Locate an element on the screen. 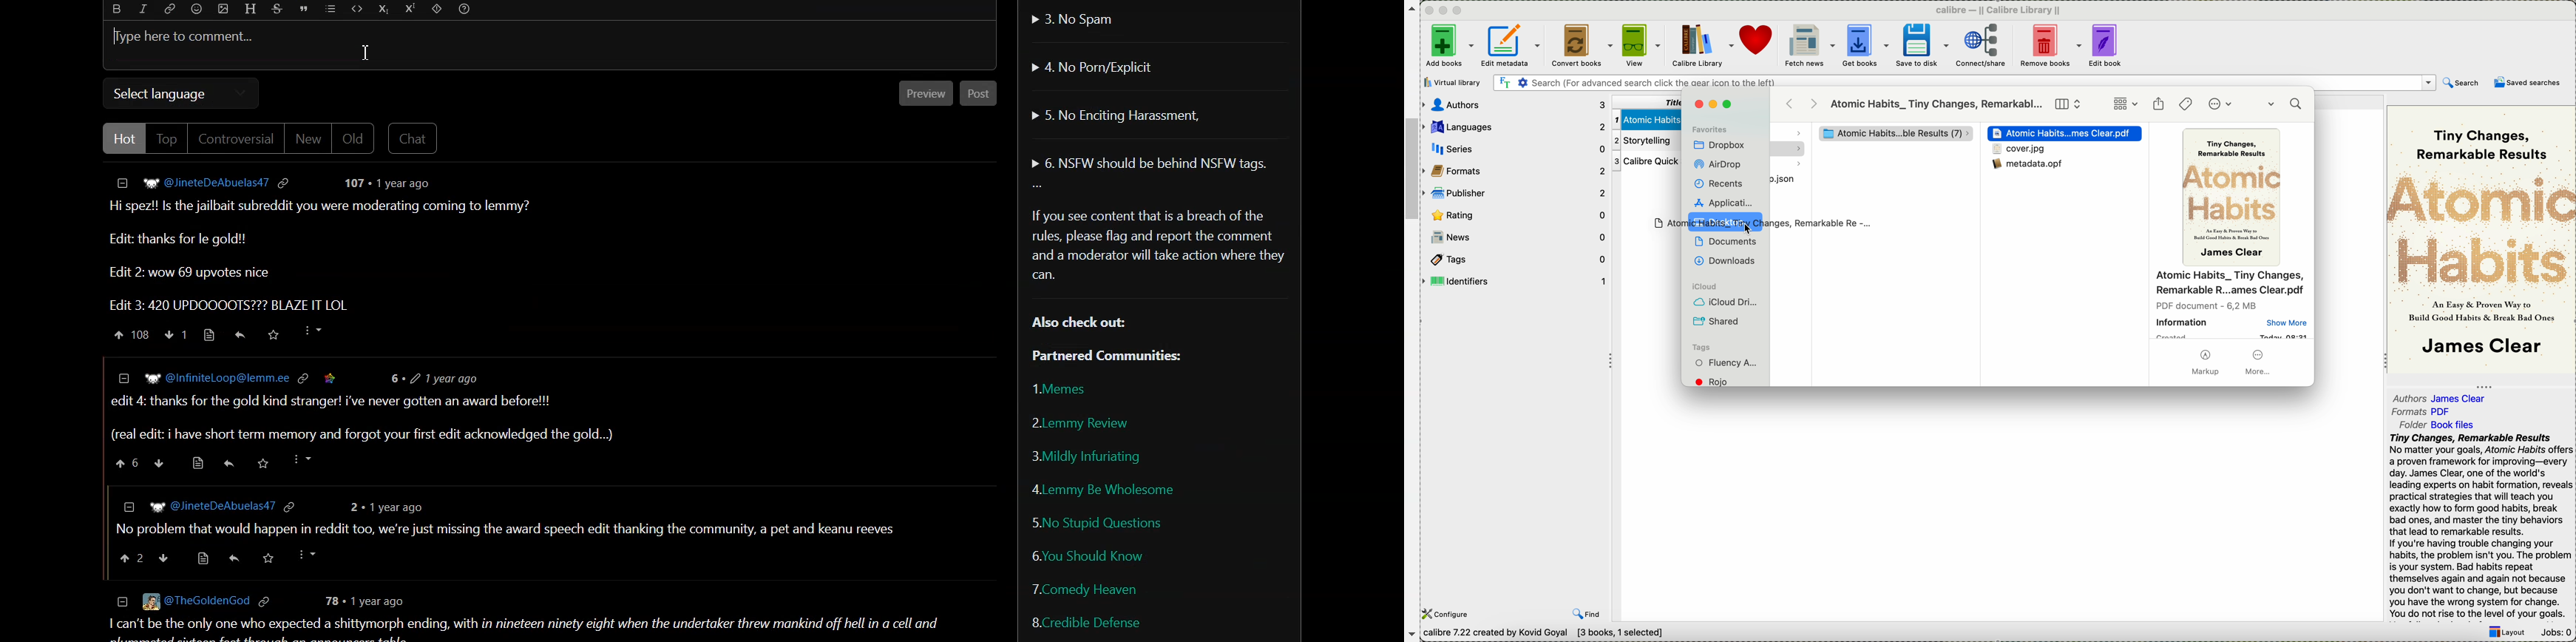 This screenshot has height=644, width=2576. book information is located at coordinates (2232, 321).